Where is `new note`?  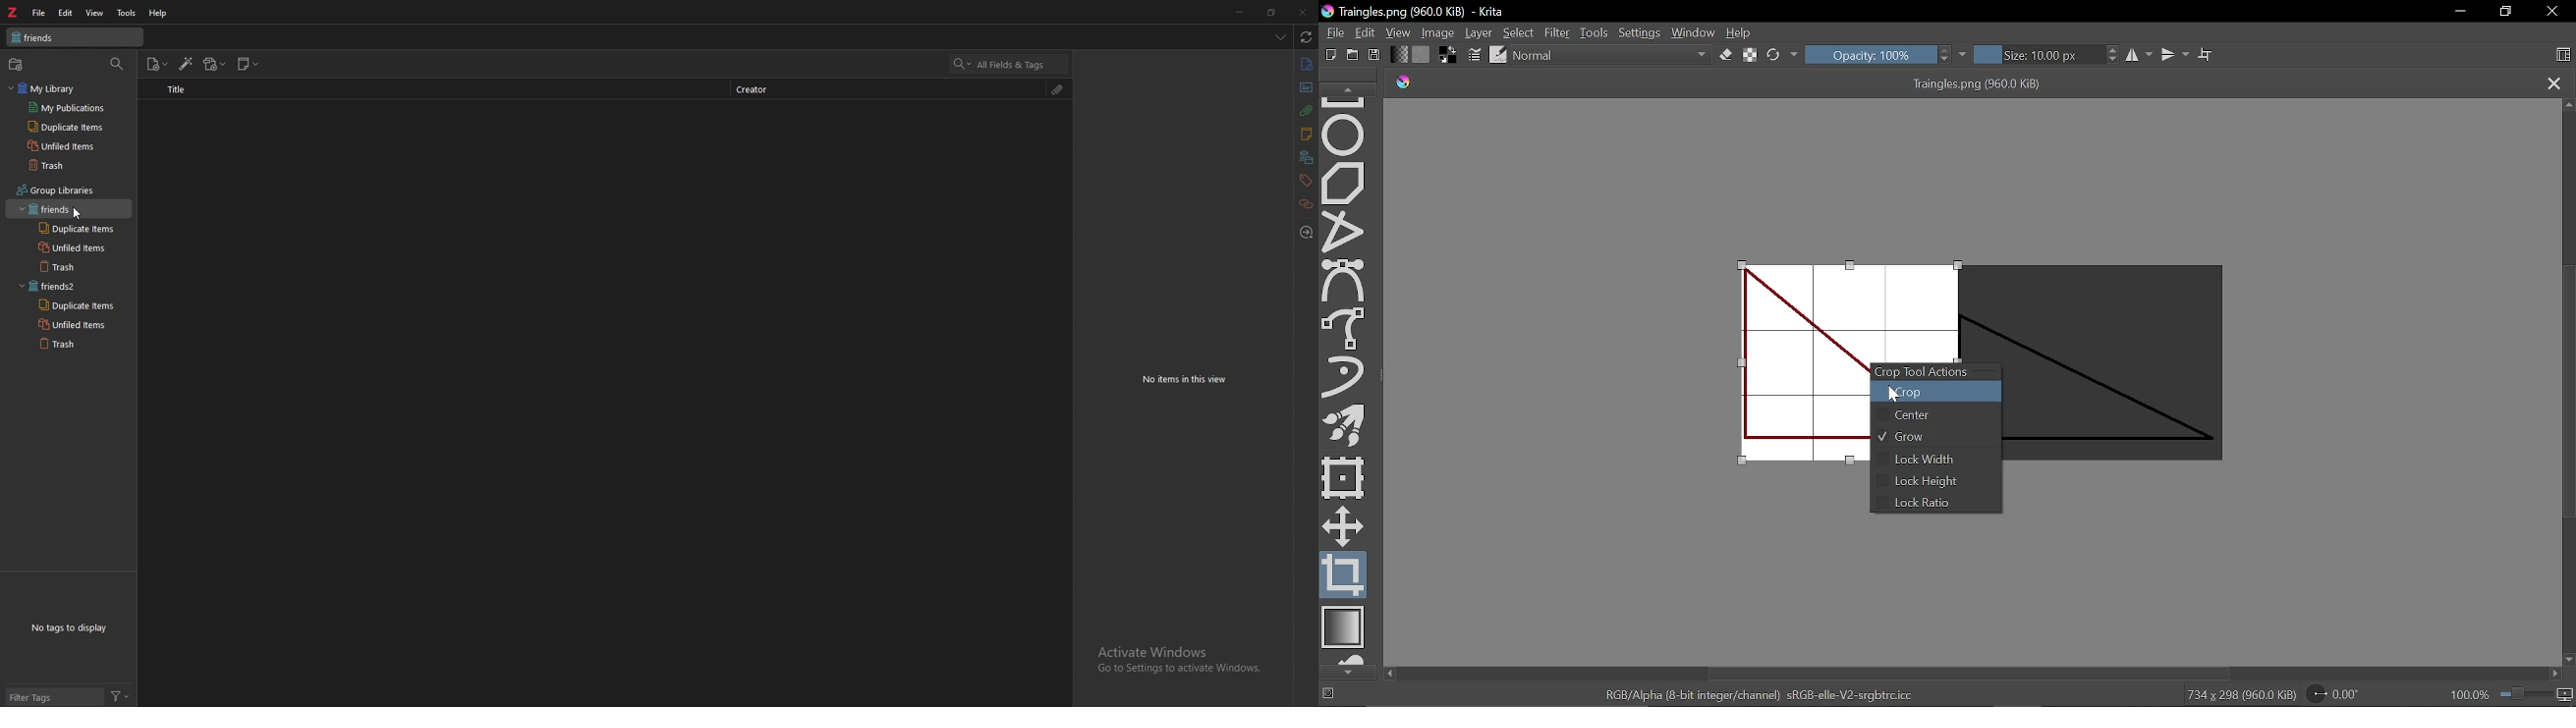
new note is located at coordinates (250, 63).